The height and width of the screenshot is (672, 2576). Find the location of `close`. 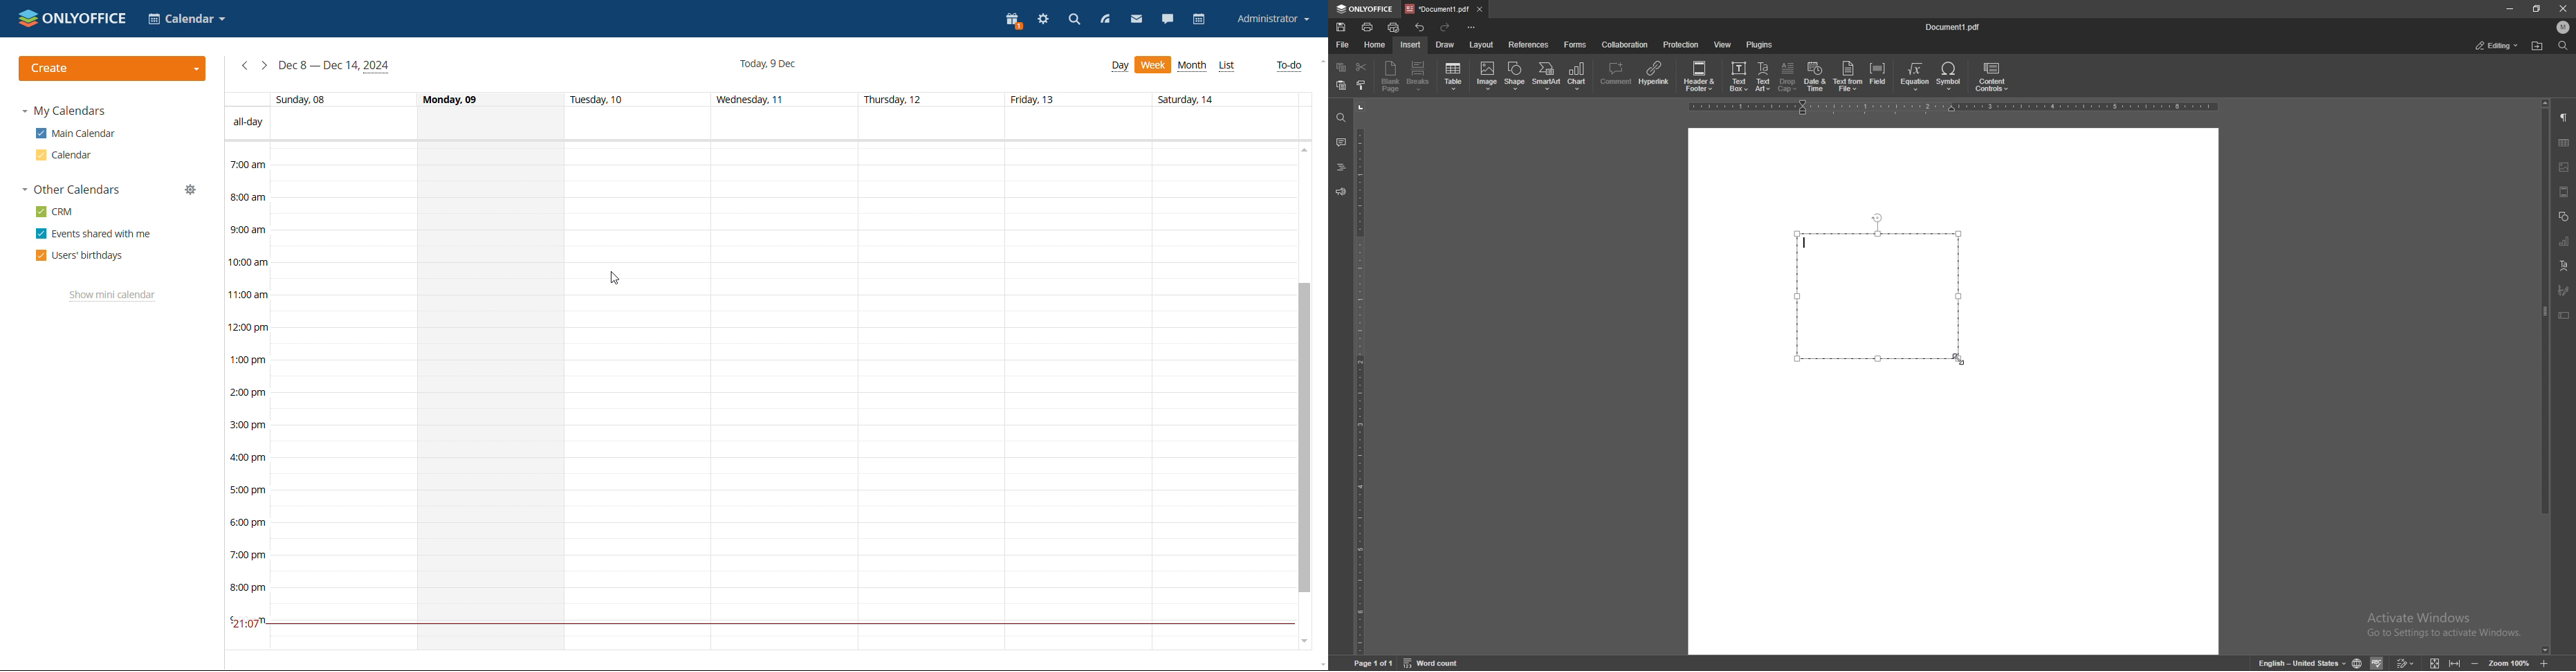

close is located at coordinates (2564, 10).